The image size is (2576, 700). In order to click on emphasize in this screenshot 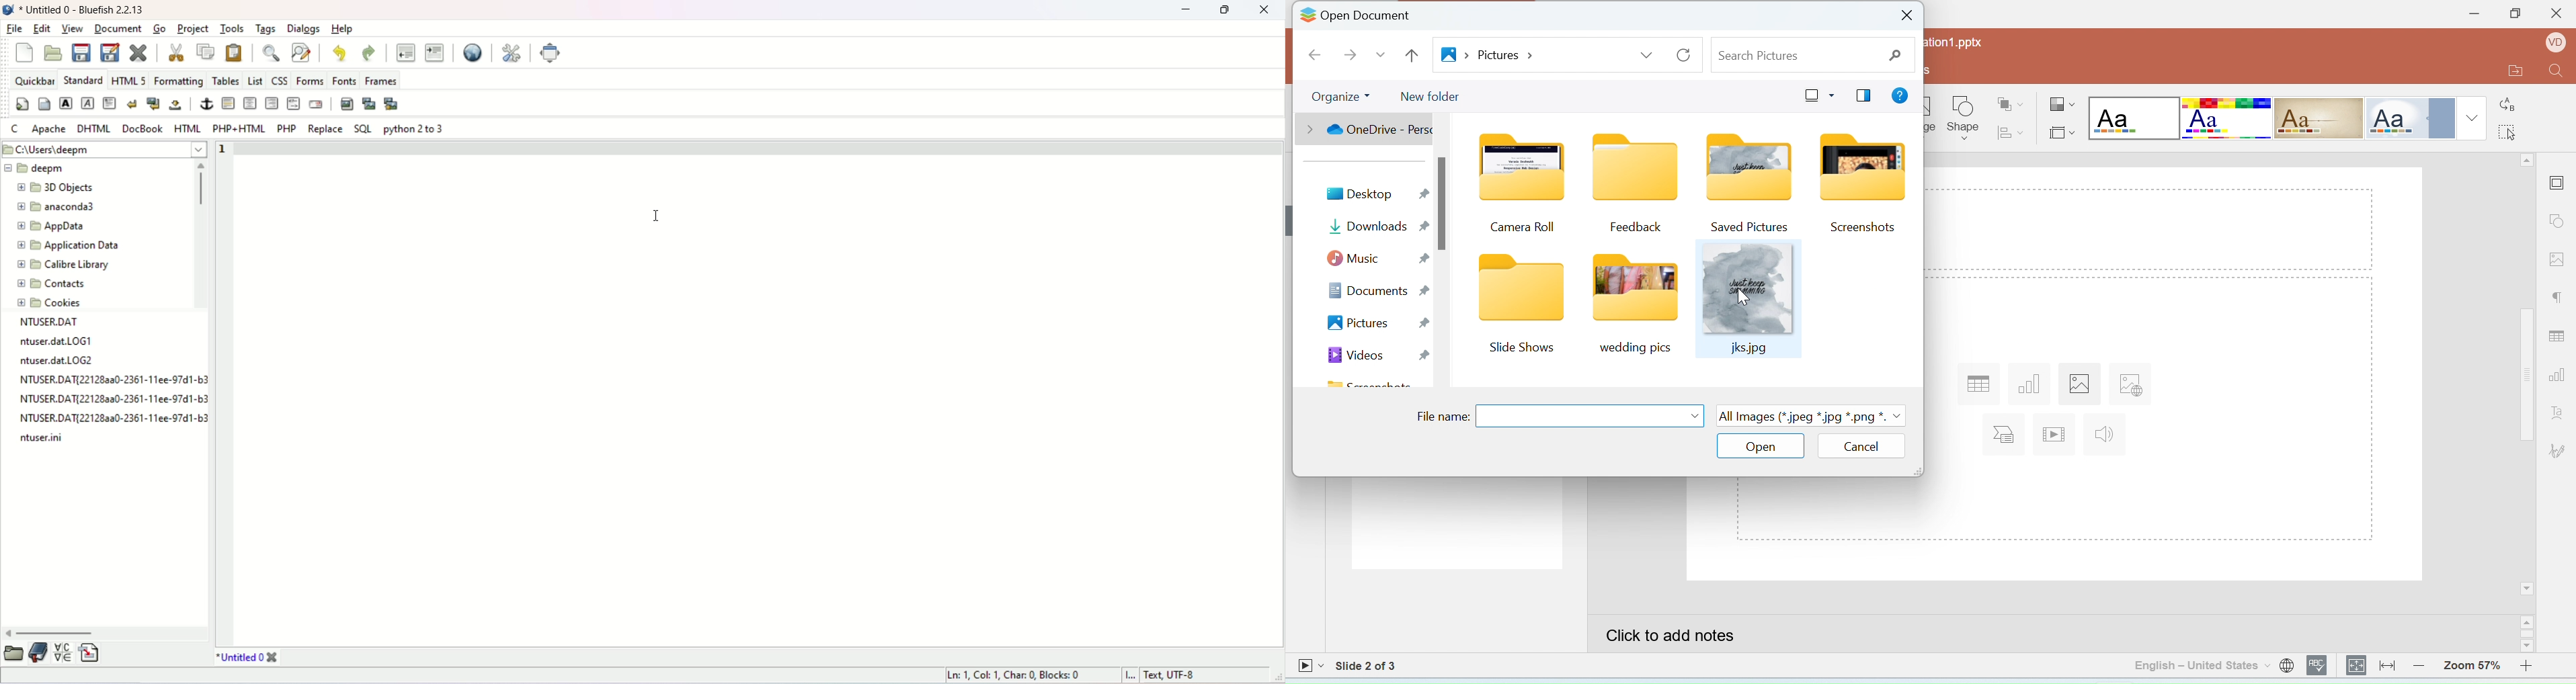, I will do `click(86, 104)`.